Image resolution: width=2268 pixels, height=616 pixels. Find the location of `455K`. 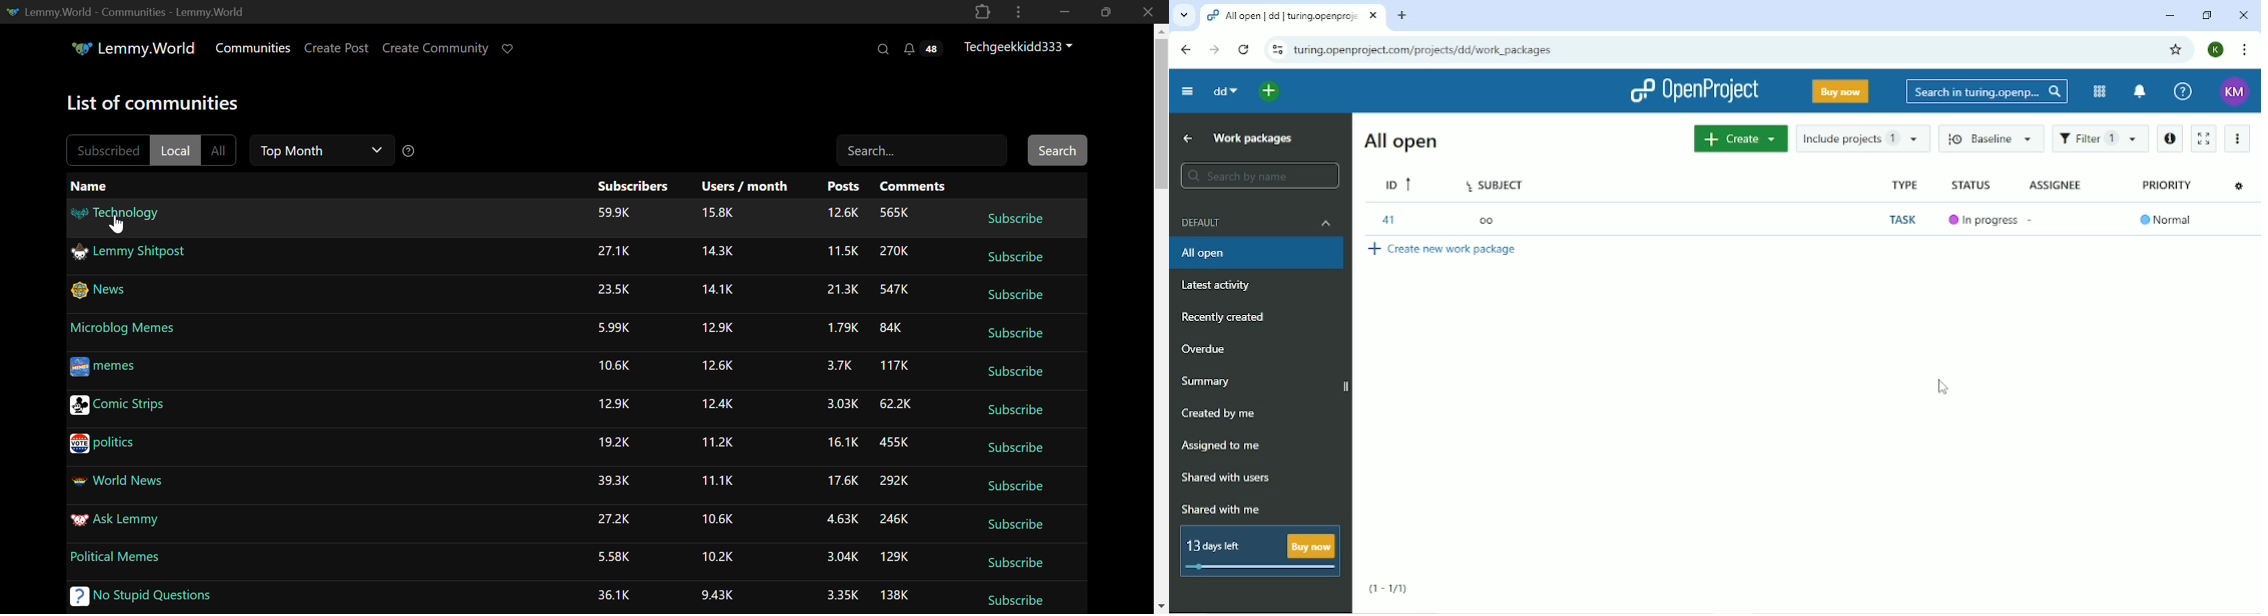

455K is located at coordinates (893, 443).